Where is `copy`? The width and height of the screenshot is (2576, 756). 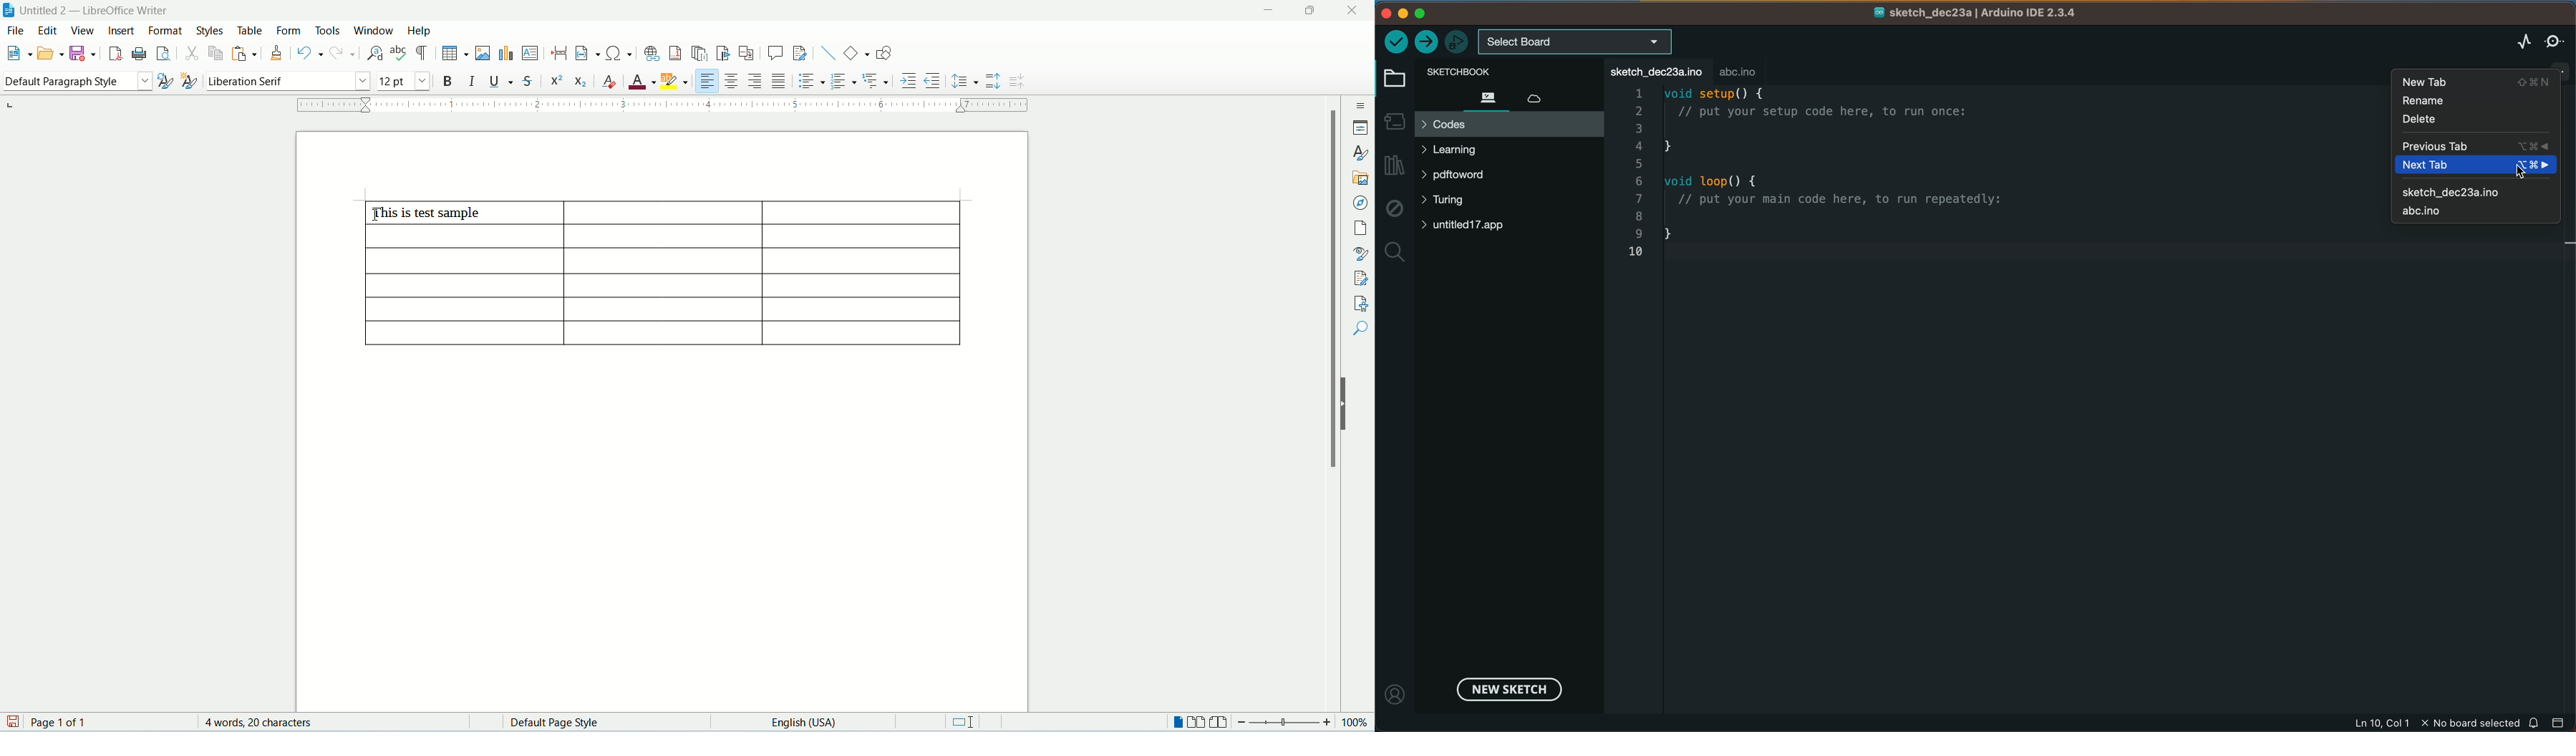 copy is located at coordinates (216, 53).